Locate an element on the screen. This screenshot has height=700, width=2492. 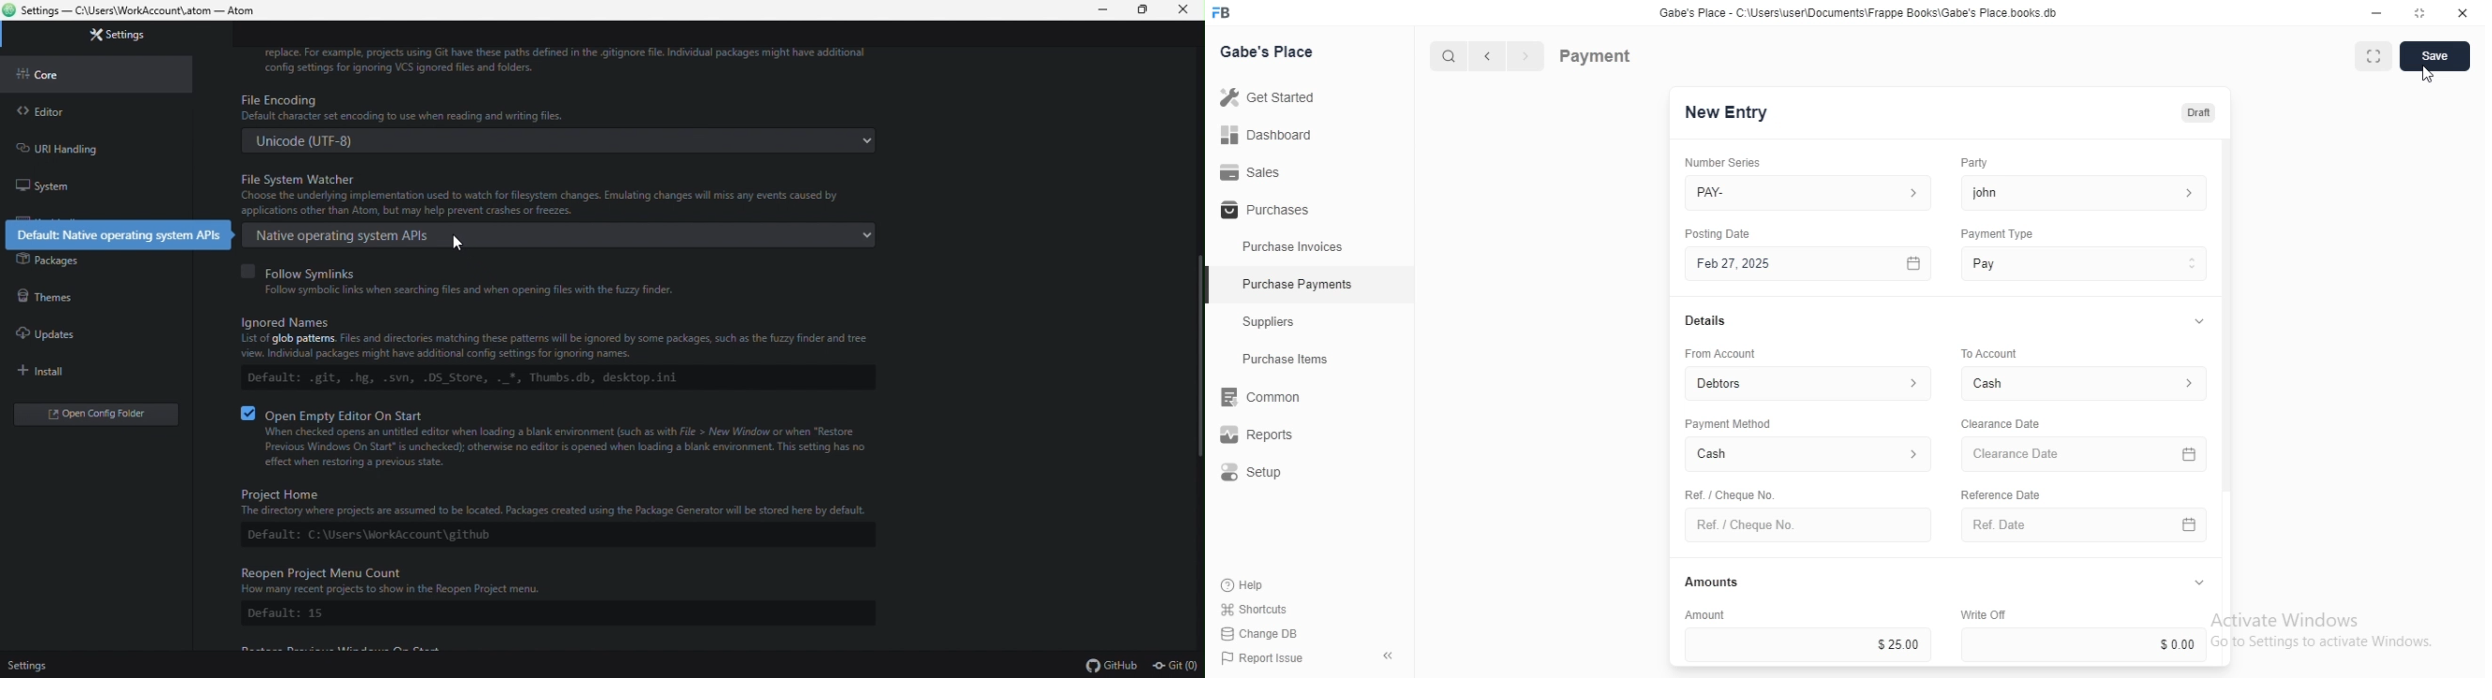
PAY- is located at coordinates (1810, 193).